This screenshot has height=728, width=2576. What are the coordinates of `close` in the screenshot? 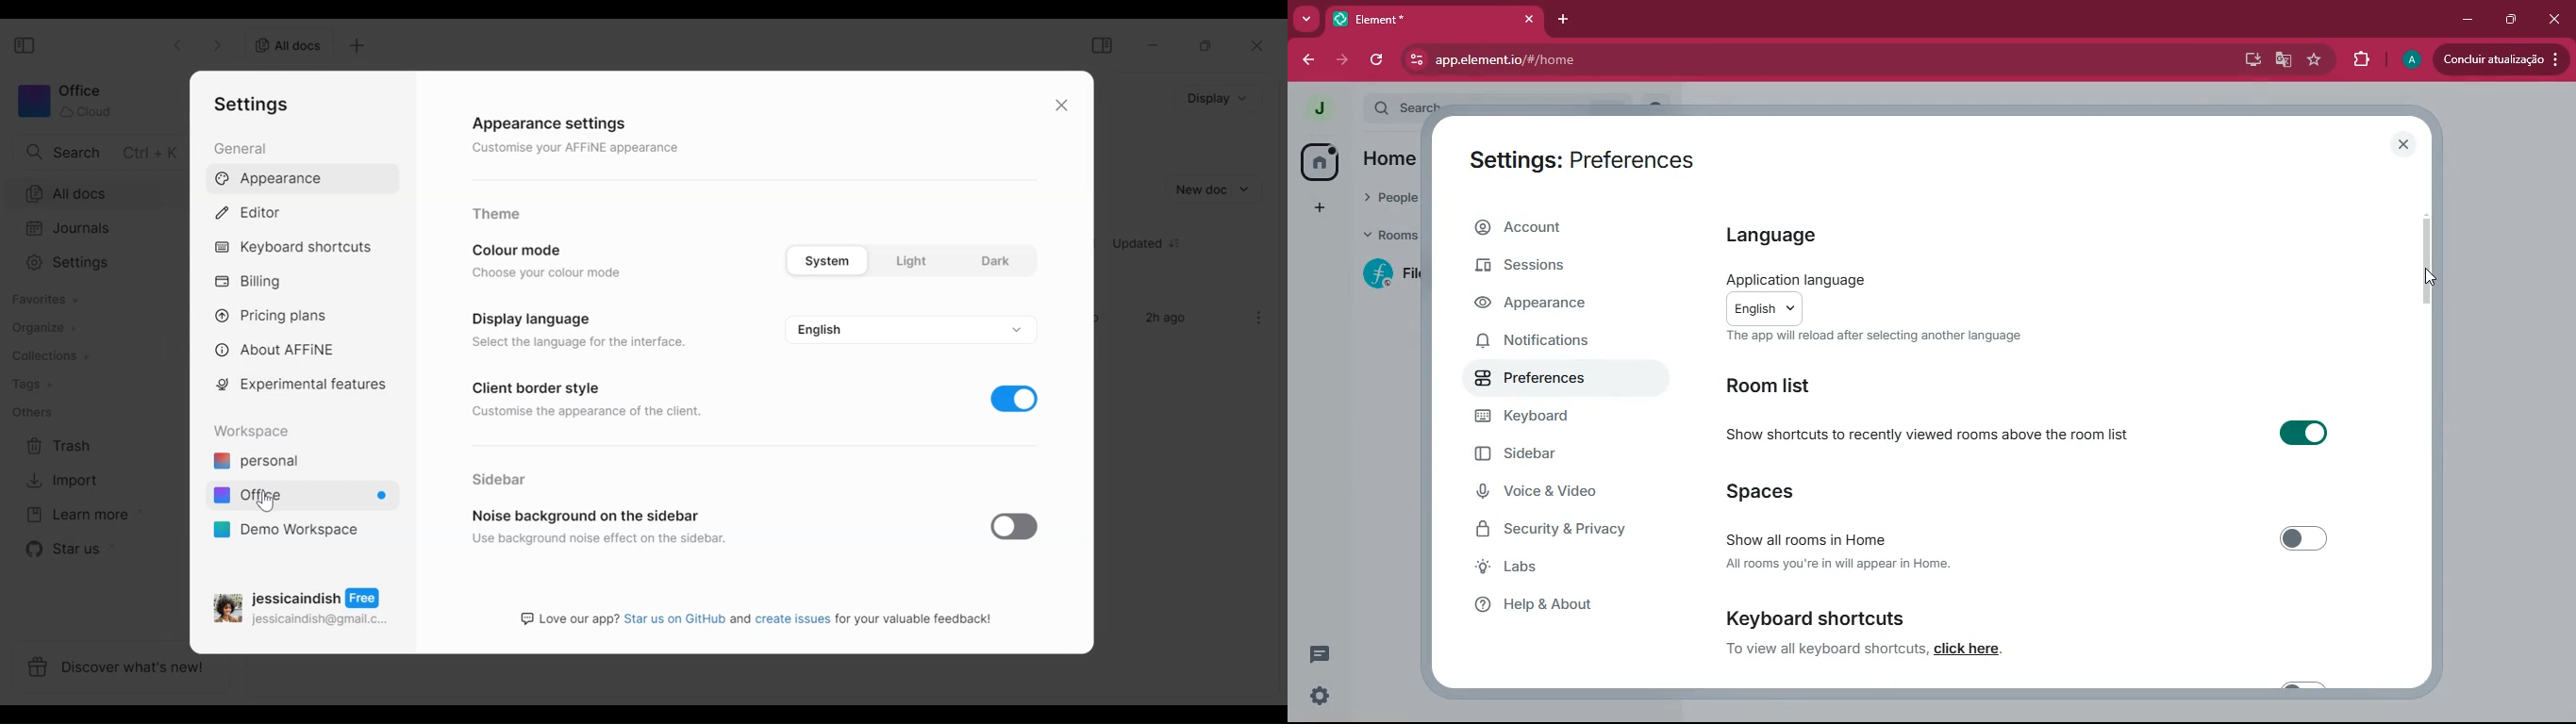 It's located at (2407, 142).